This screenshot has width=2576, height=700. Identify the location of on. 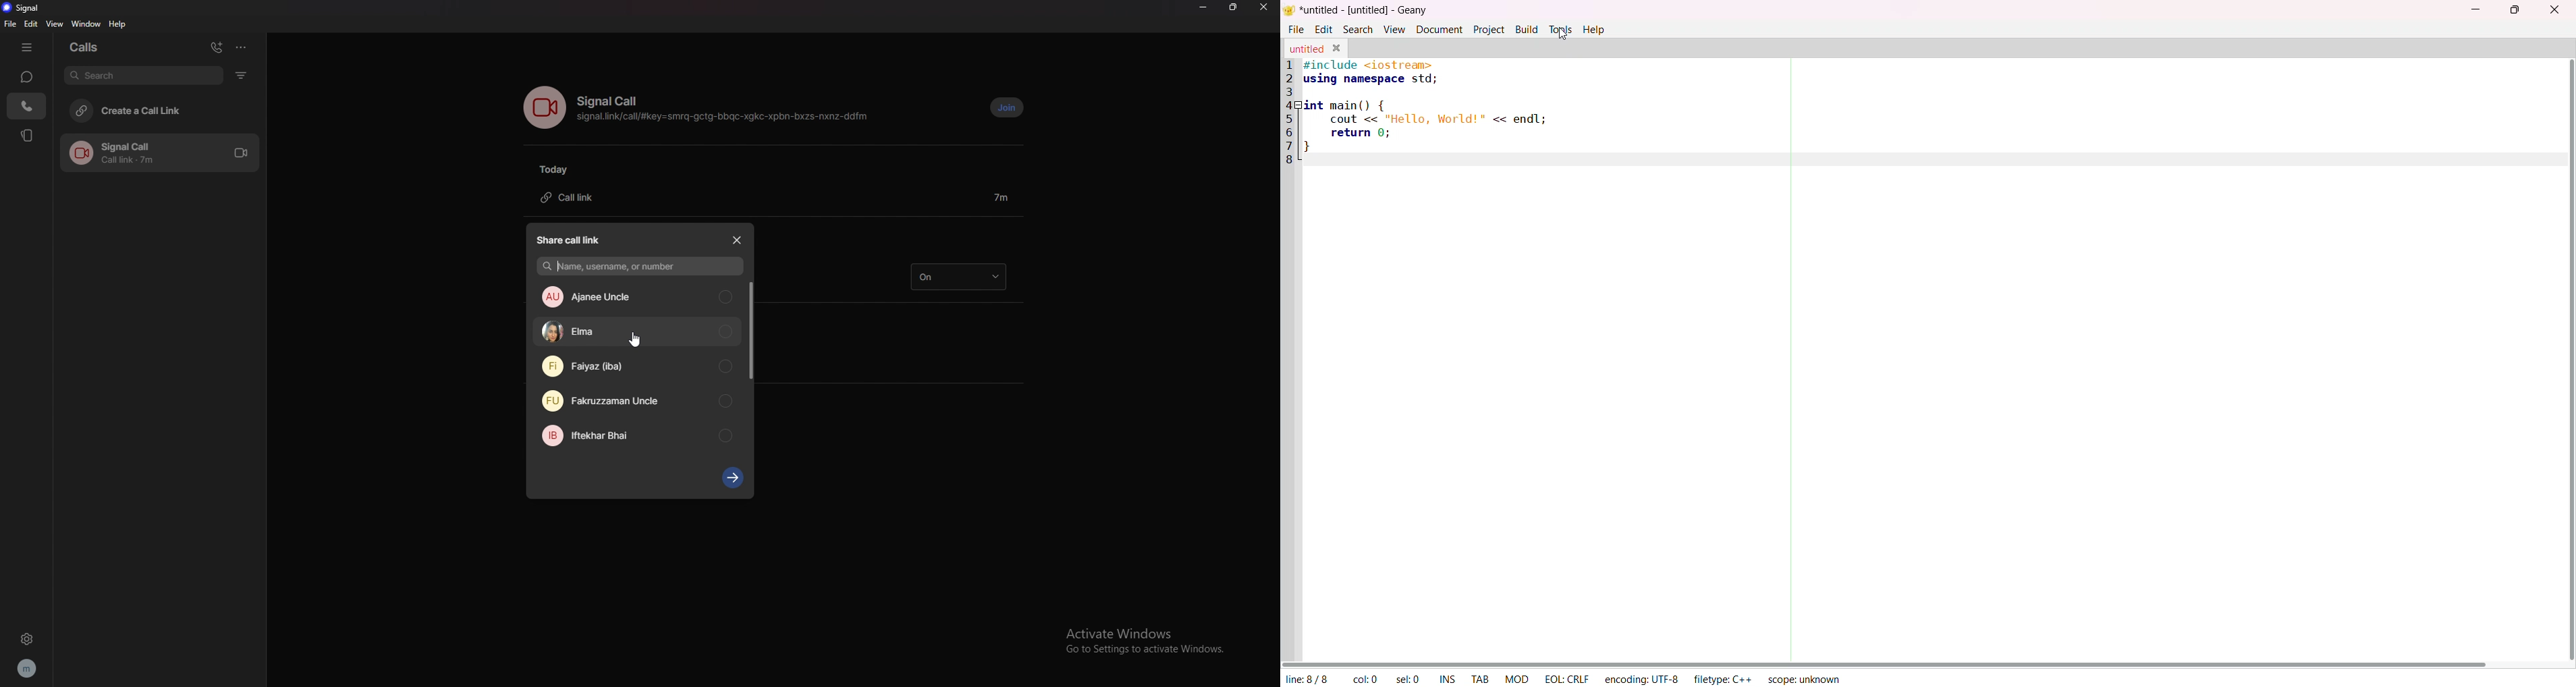
(958, 277).